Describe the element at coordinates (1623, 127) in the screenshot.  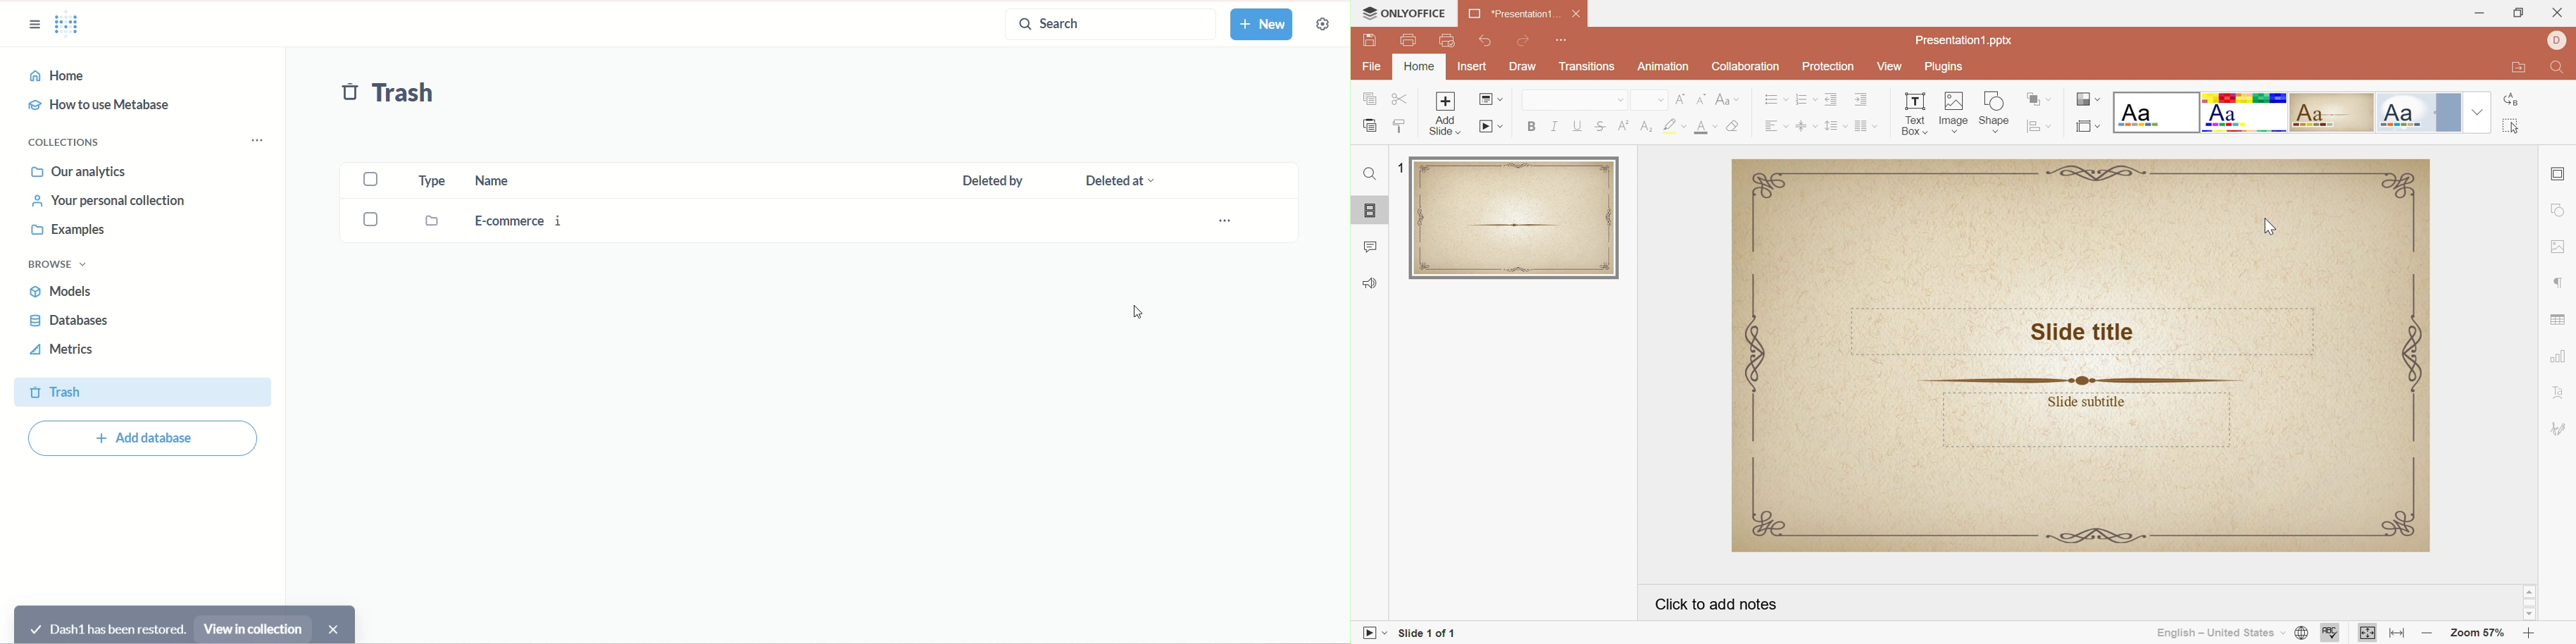
I see `Superscript` at that location.